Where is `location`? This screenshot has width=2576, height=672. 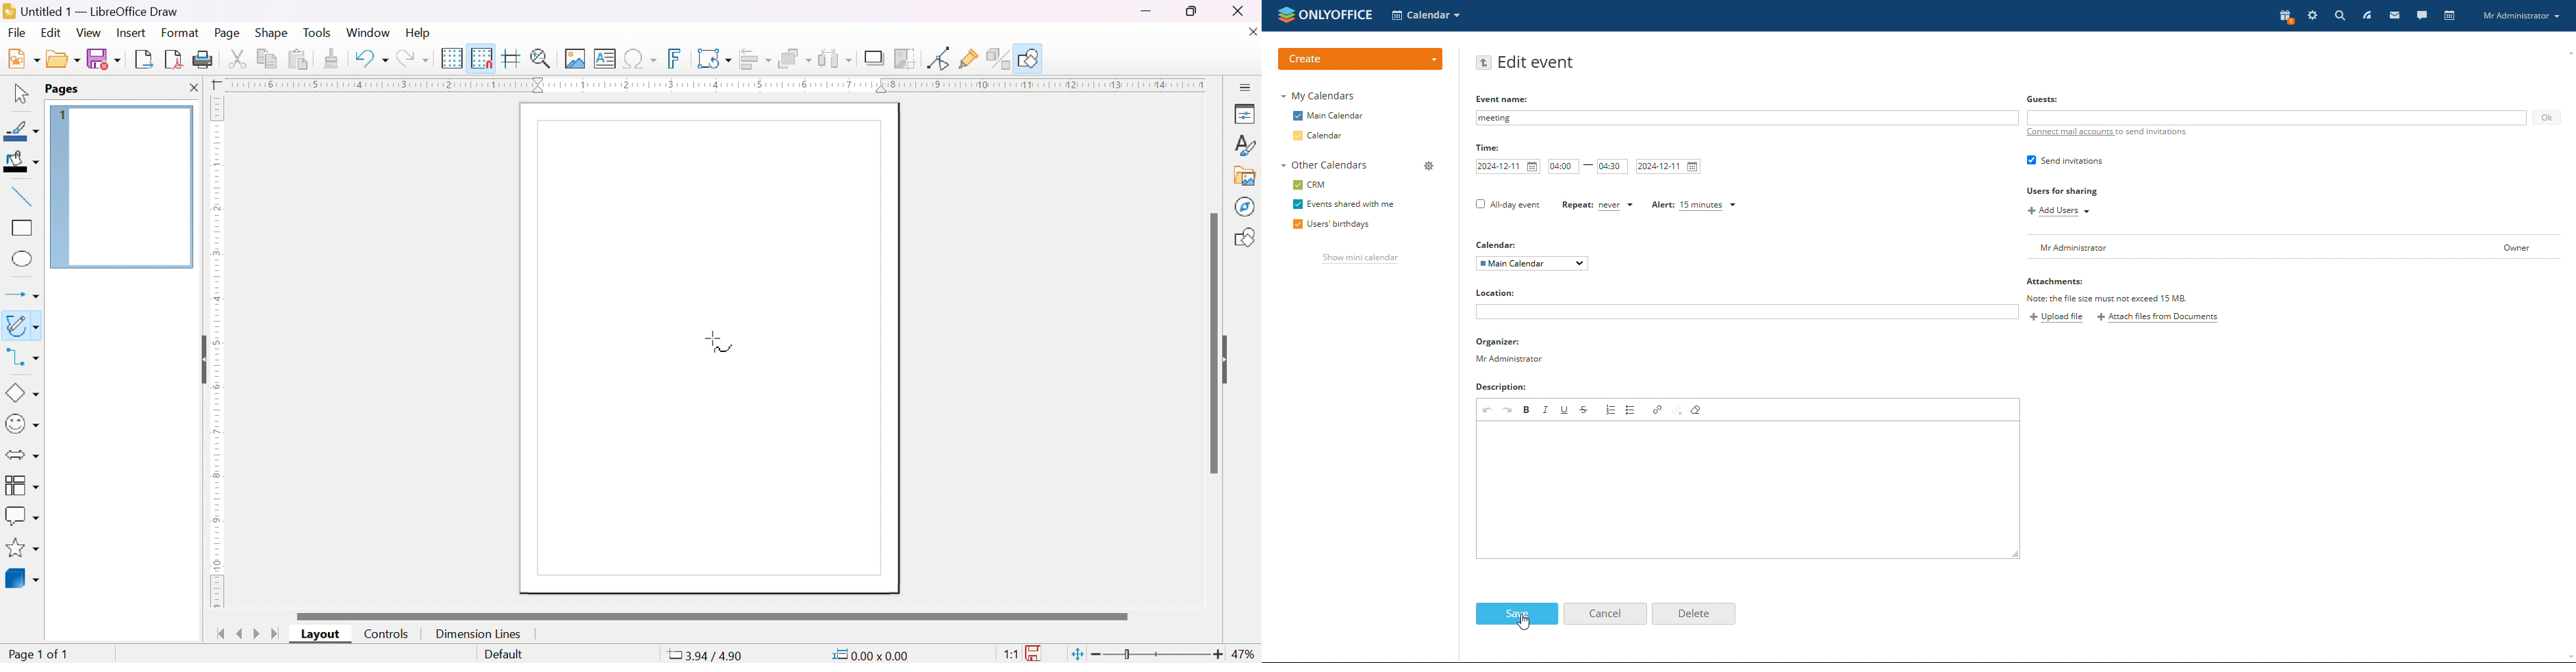 location is located at coordinates (1502, 292).